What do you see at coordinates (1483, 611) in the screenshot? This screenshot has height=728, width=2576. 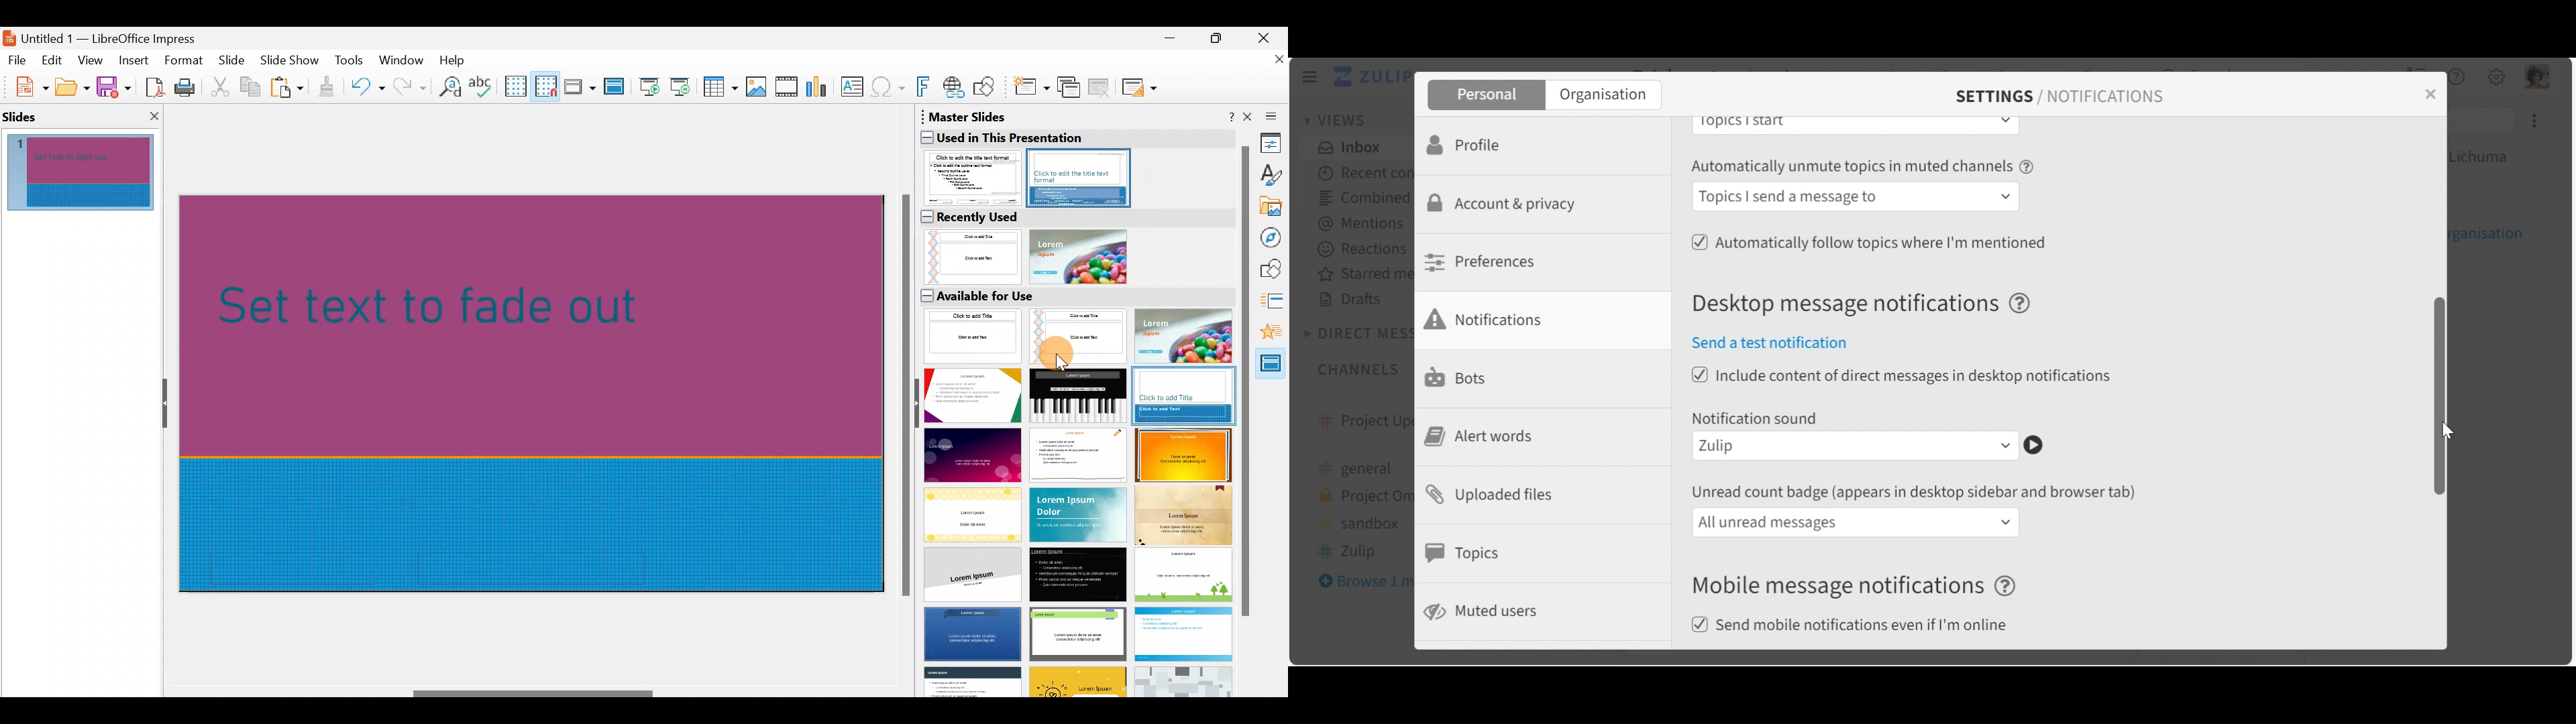 I see `Muted users` at bounding box center [1483, 611].